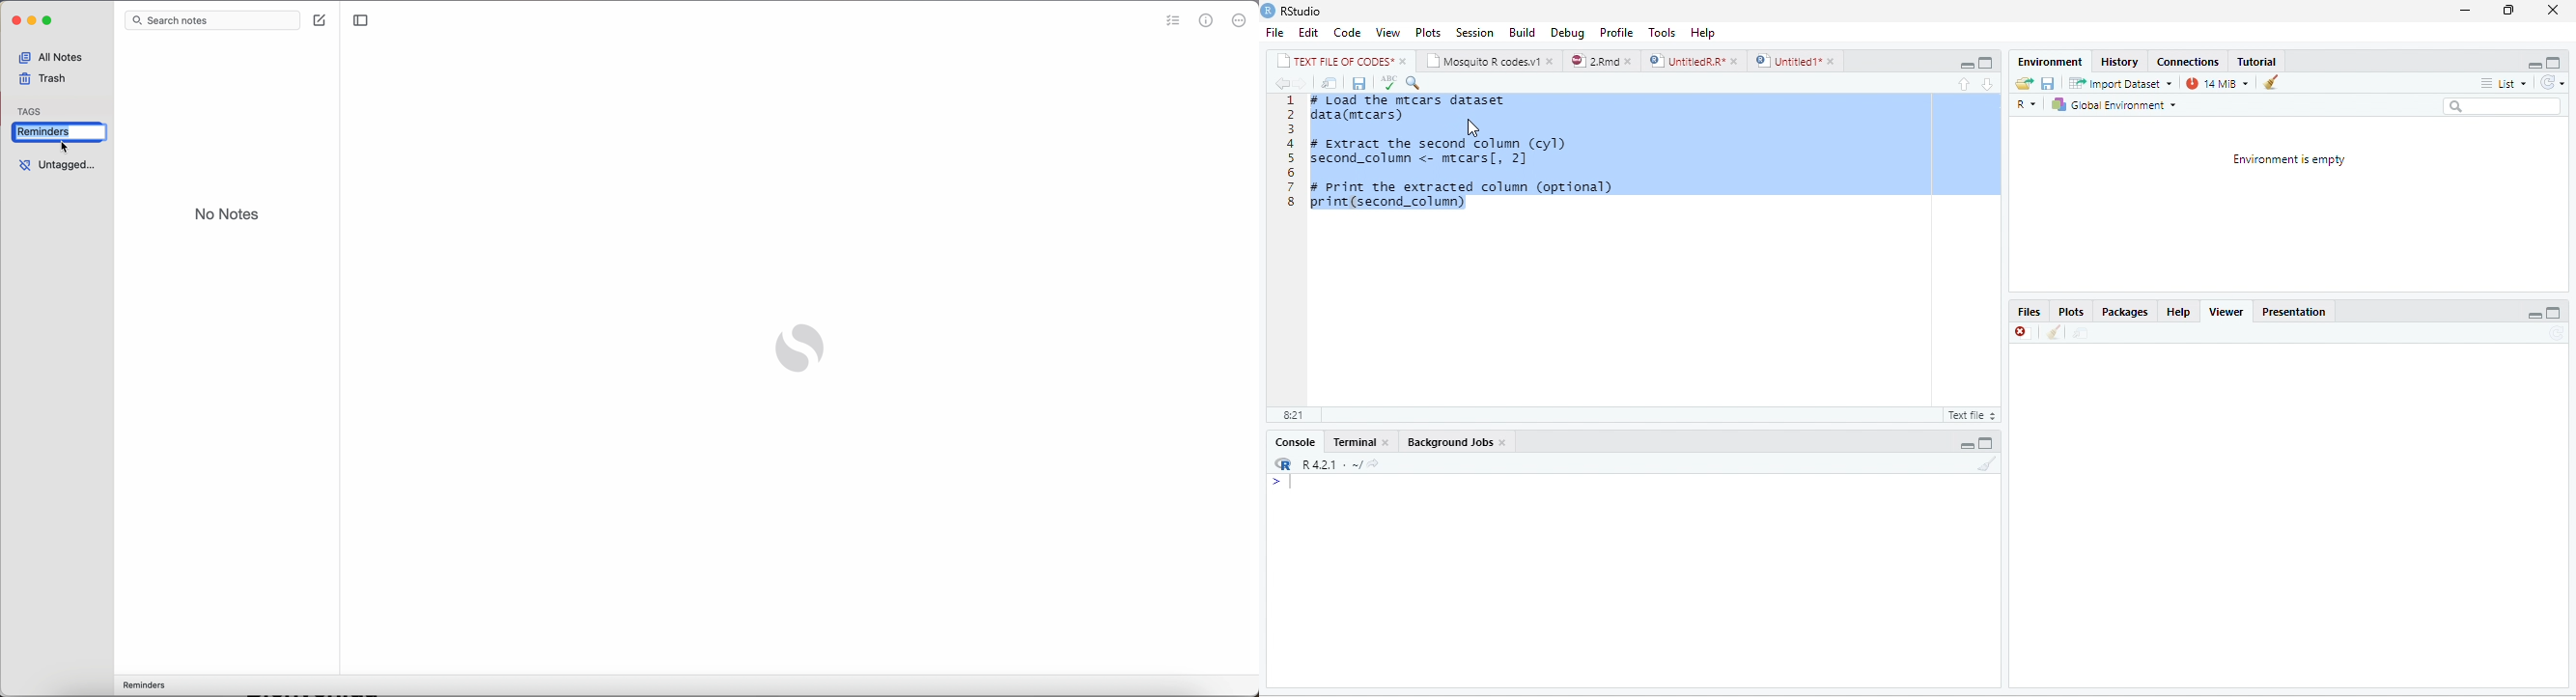 This screenshot has height=700, width=2576. What do you see at coordinates (2536, 62) in the screenshot?
I see `minimize` at bounding box center [2536, 62].